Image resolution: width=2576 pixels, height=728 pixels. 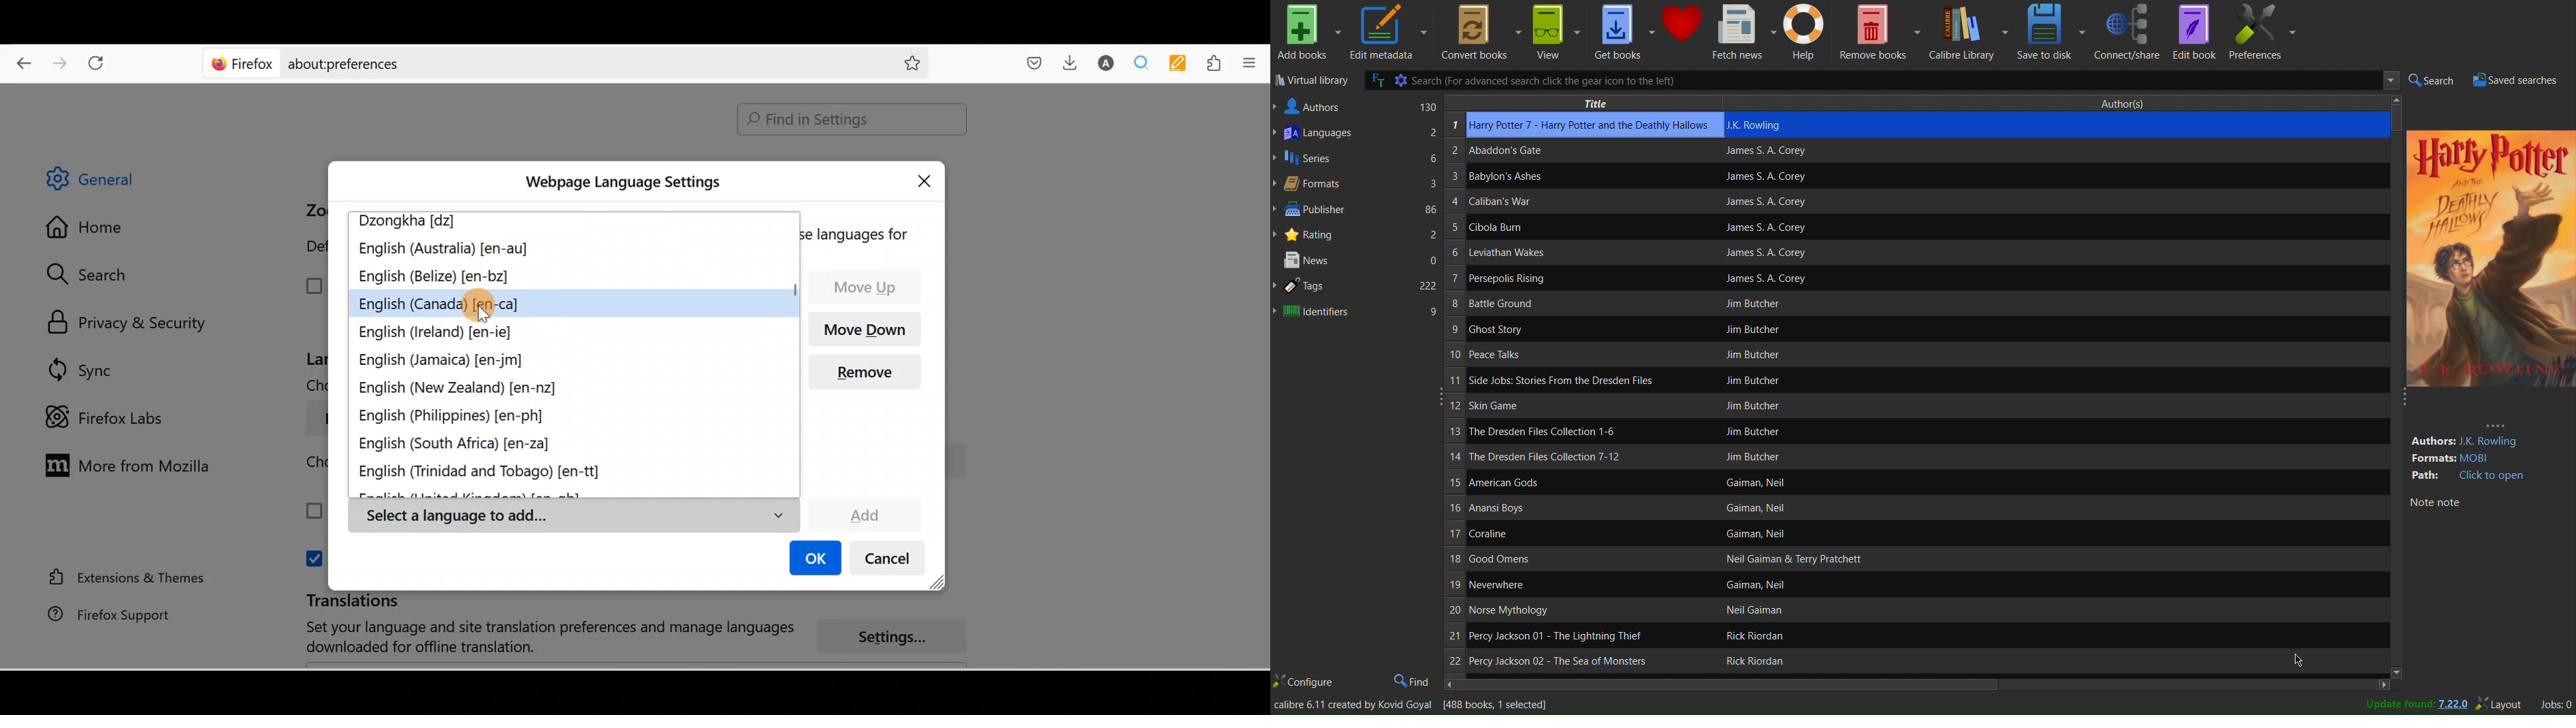 What do you see at coordinates (2485, 458) in the screenshot?
I see `formats` at bounding box center [2485, 458].